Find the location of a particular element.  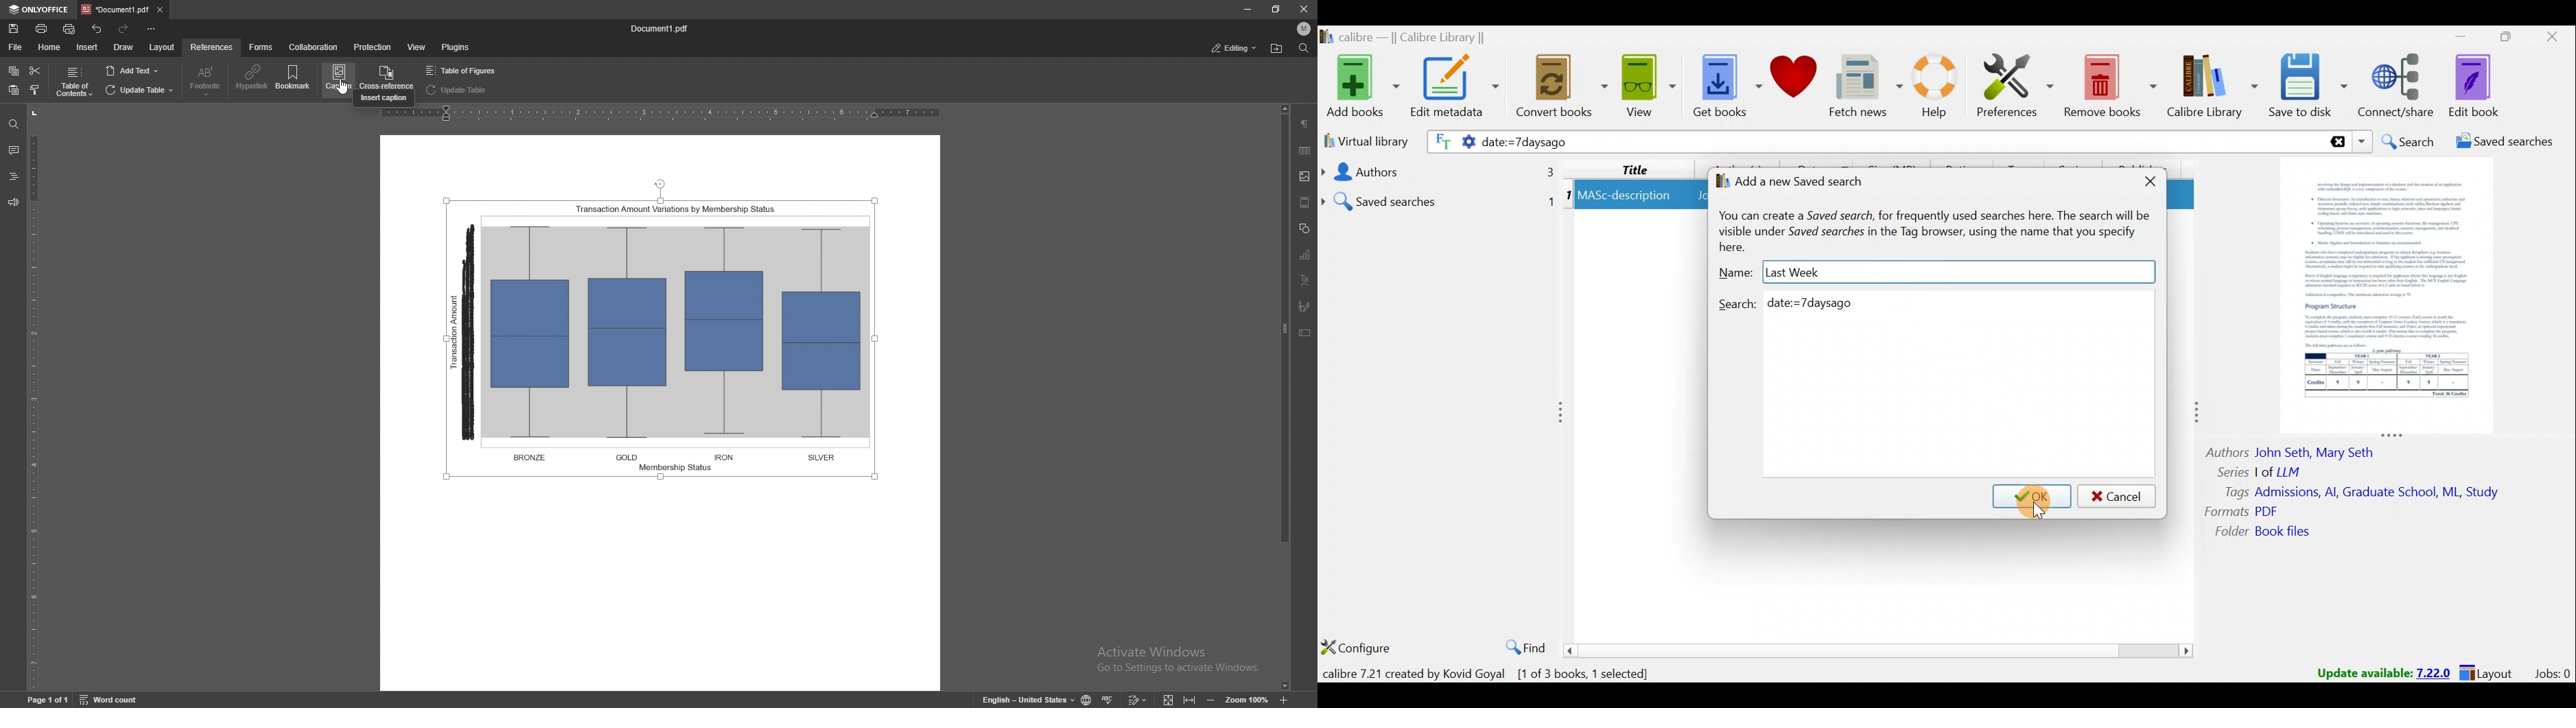

add text is located at coordinates (132, 71).